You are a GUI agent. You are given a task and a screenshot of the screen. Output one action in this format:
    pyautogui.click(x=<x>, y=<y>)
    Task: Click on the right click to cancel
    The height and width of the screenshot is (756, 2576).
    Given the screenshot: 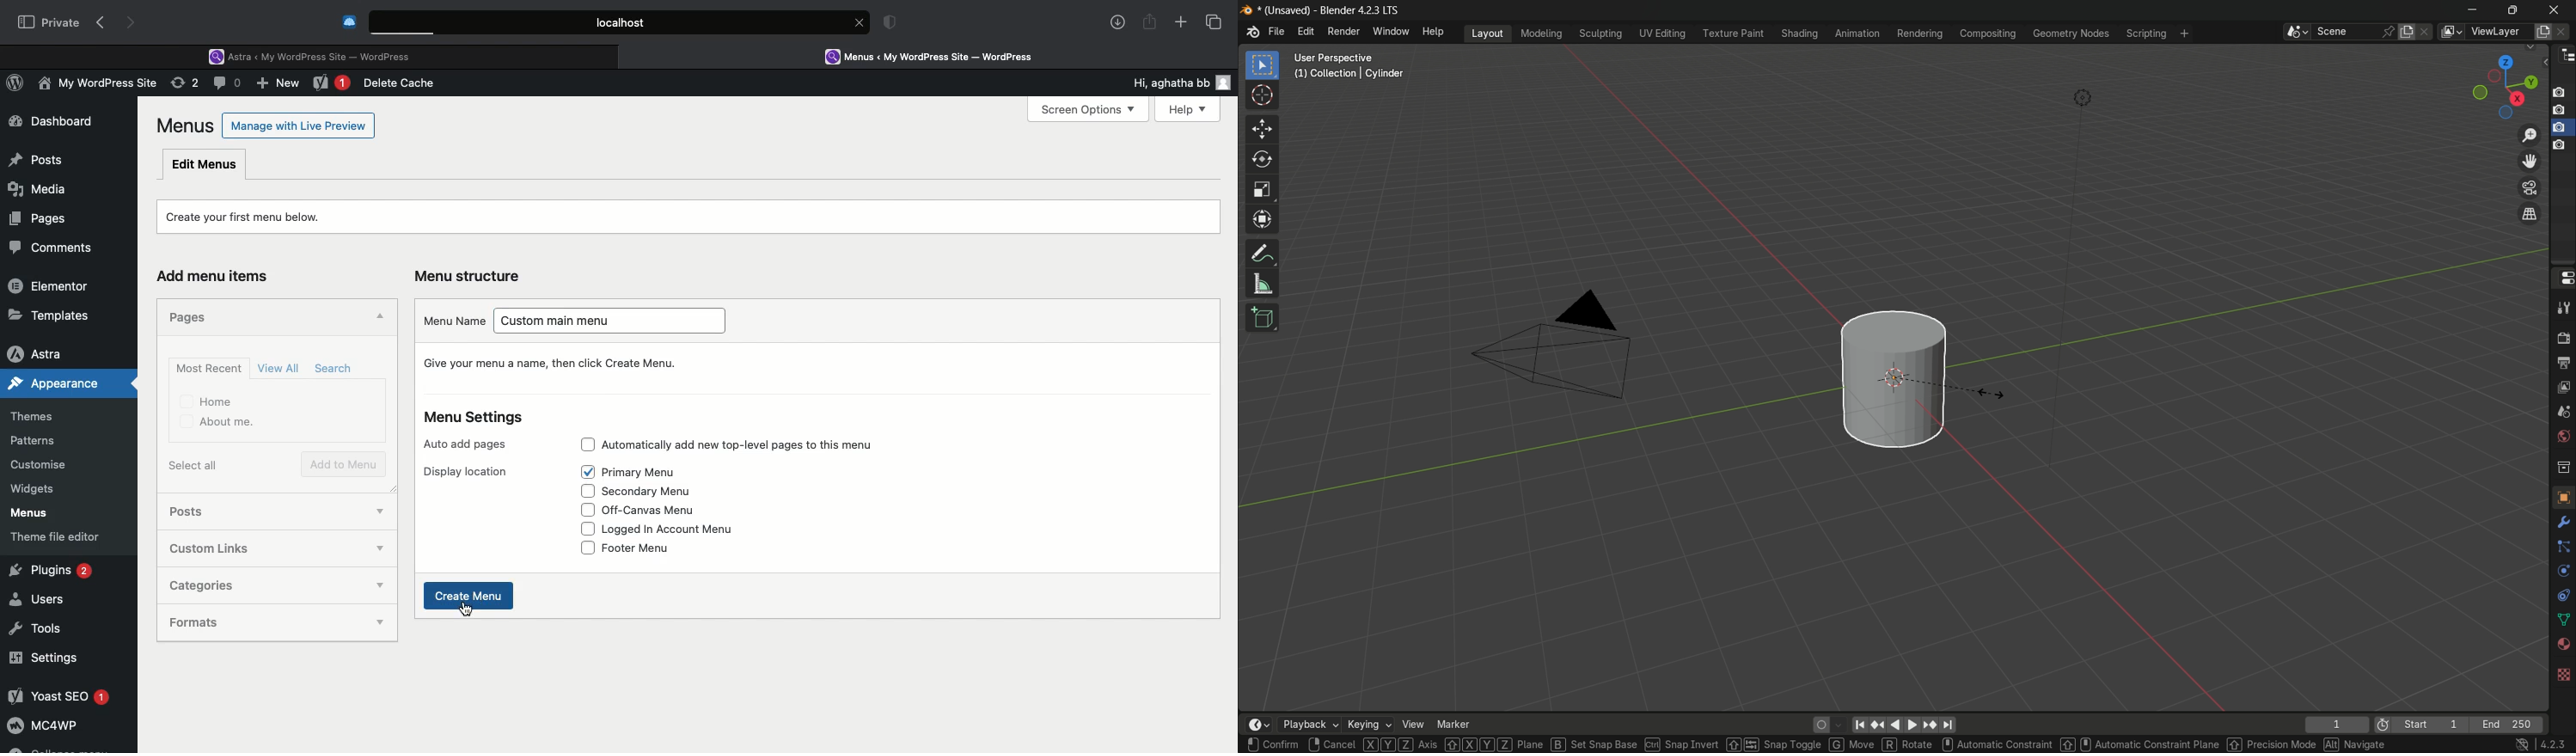 What is the action you would take?
    pyautogui.click(x=1332, y=745)
    